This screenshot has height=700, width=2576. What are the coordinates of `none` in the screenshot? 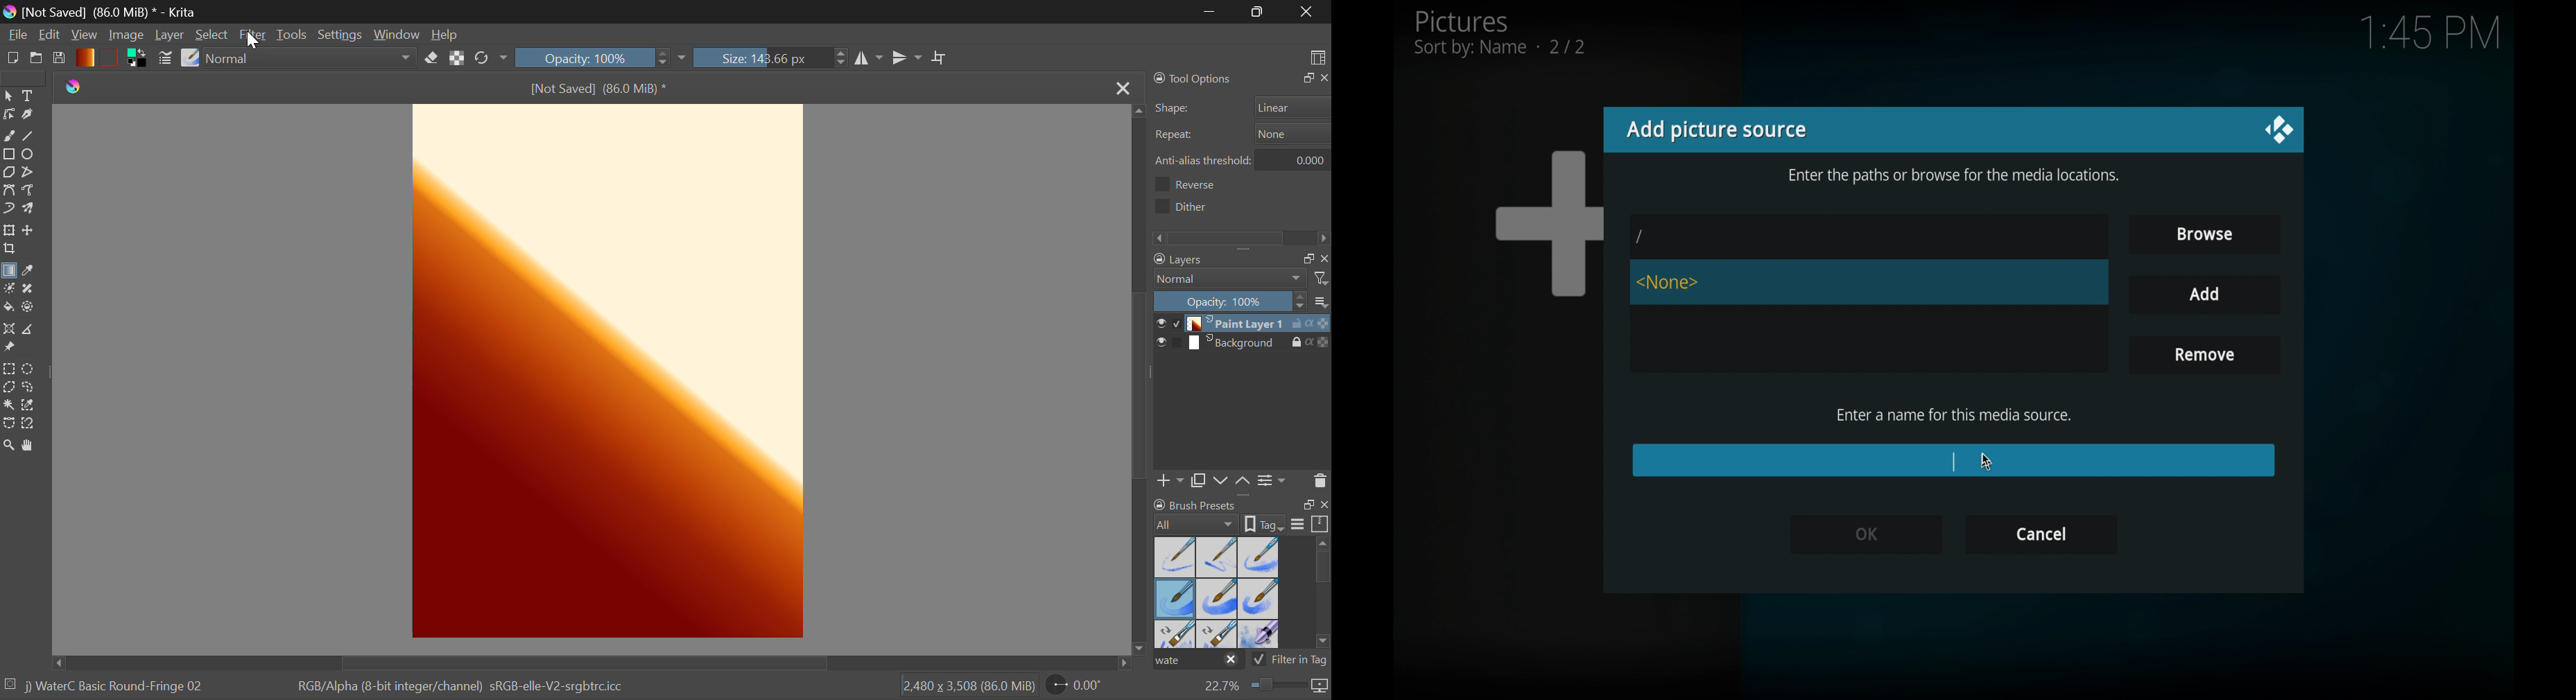 It's located at (1669, 282).